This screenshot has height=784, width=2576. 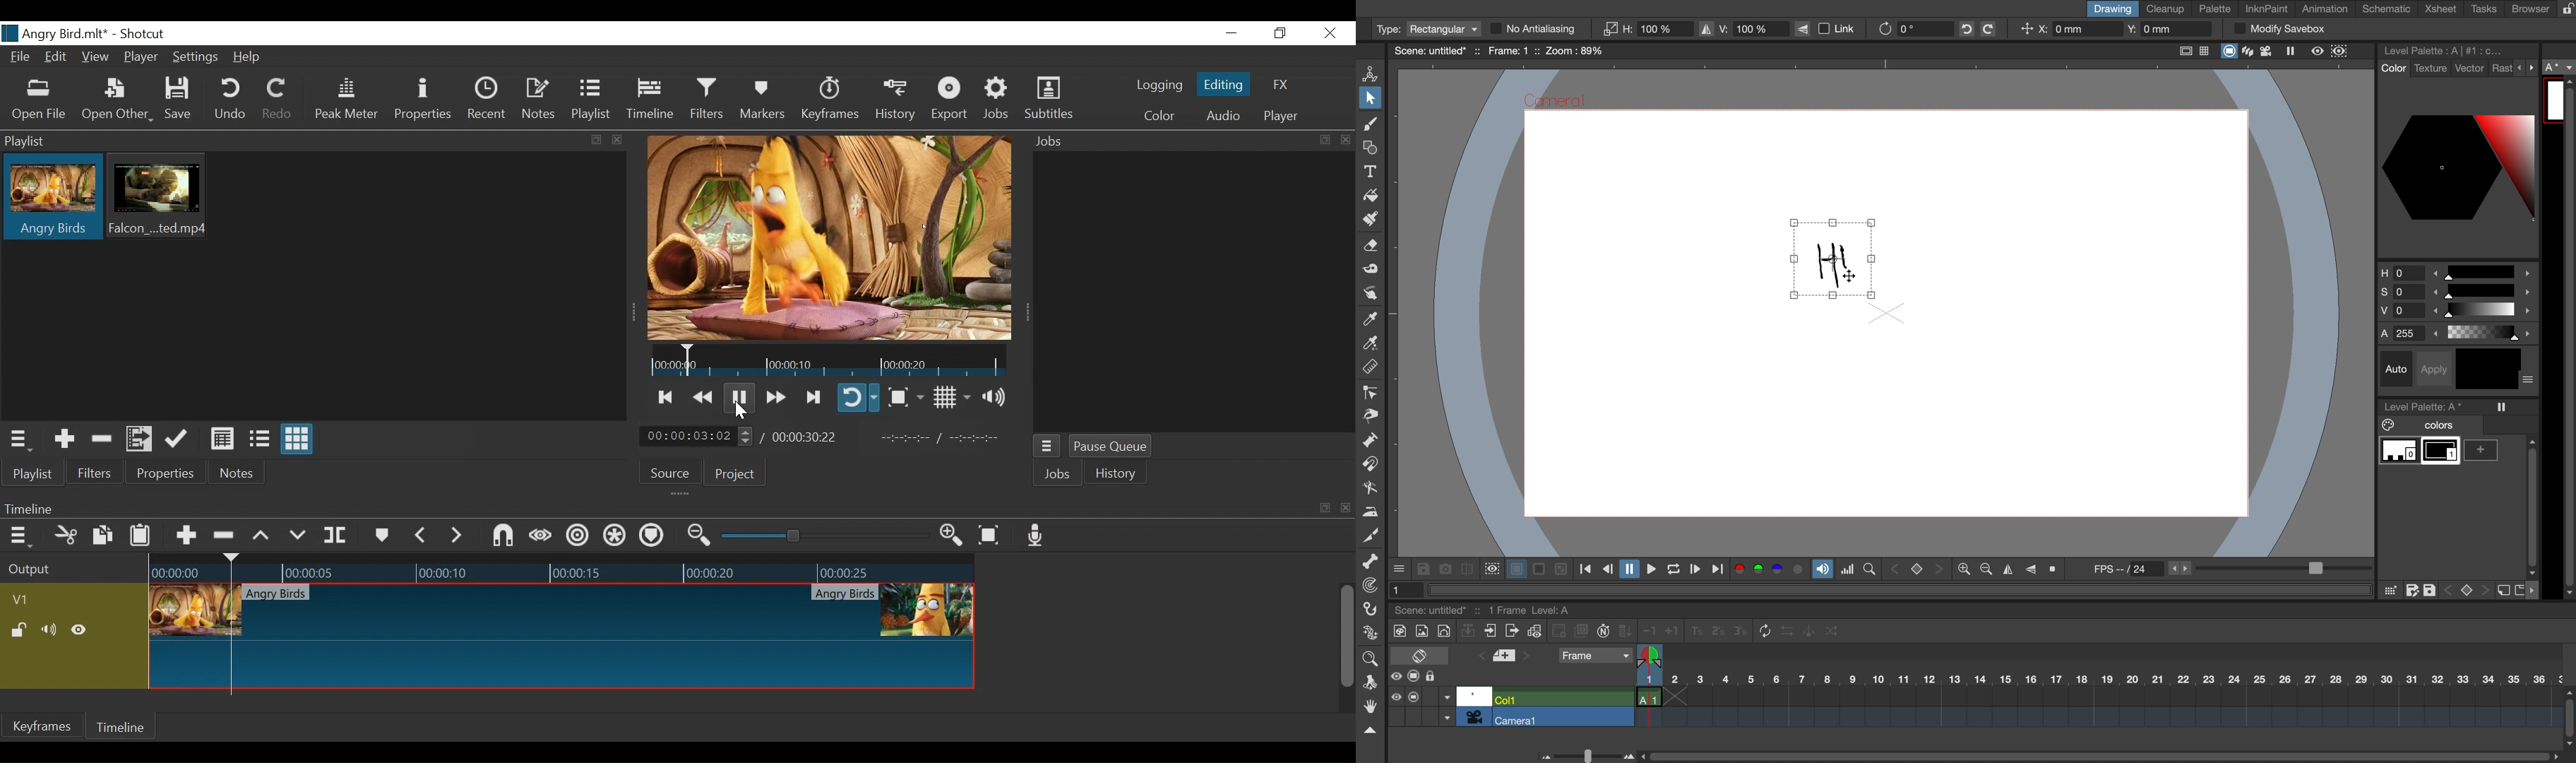 I want to click on Undo, so click(x=232, y=100).